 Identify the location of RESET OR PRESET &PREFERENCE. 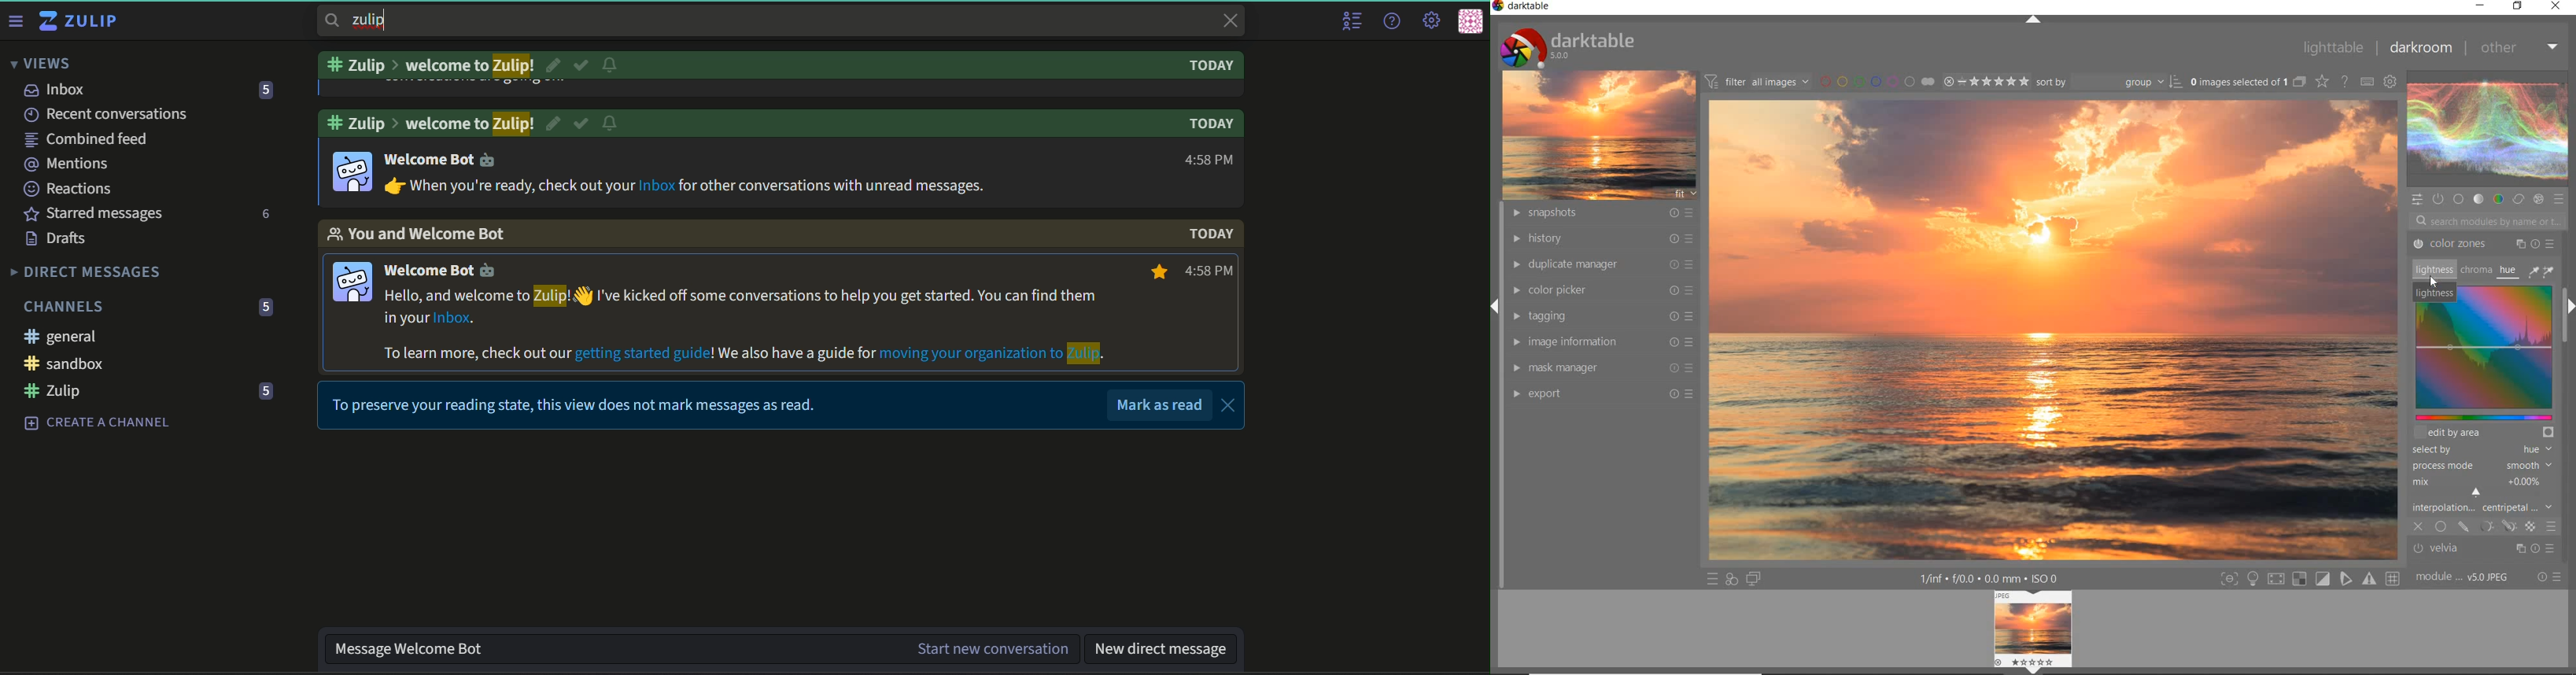
(2550, 577).